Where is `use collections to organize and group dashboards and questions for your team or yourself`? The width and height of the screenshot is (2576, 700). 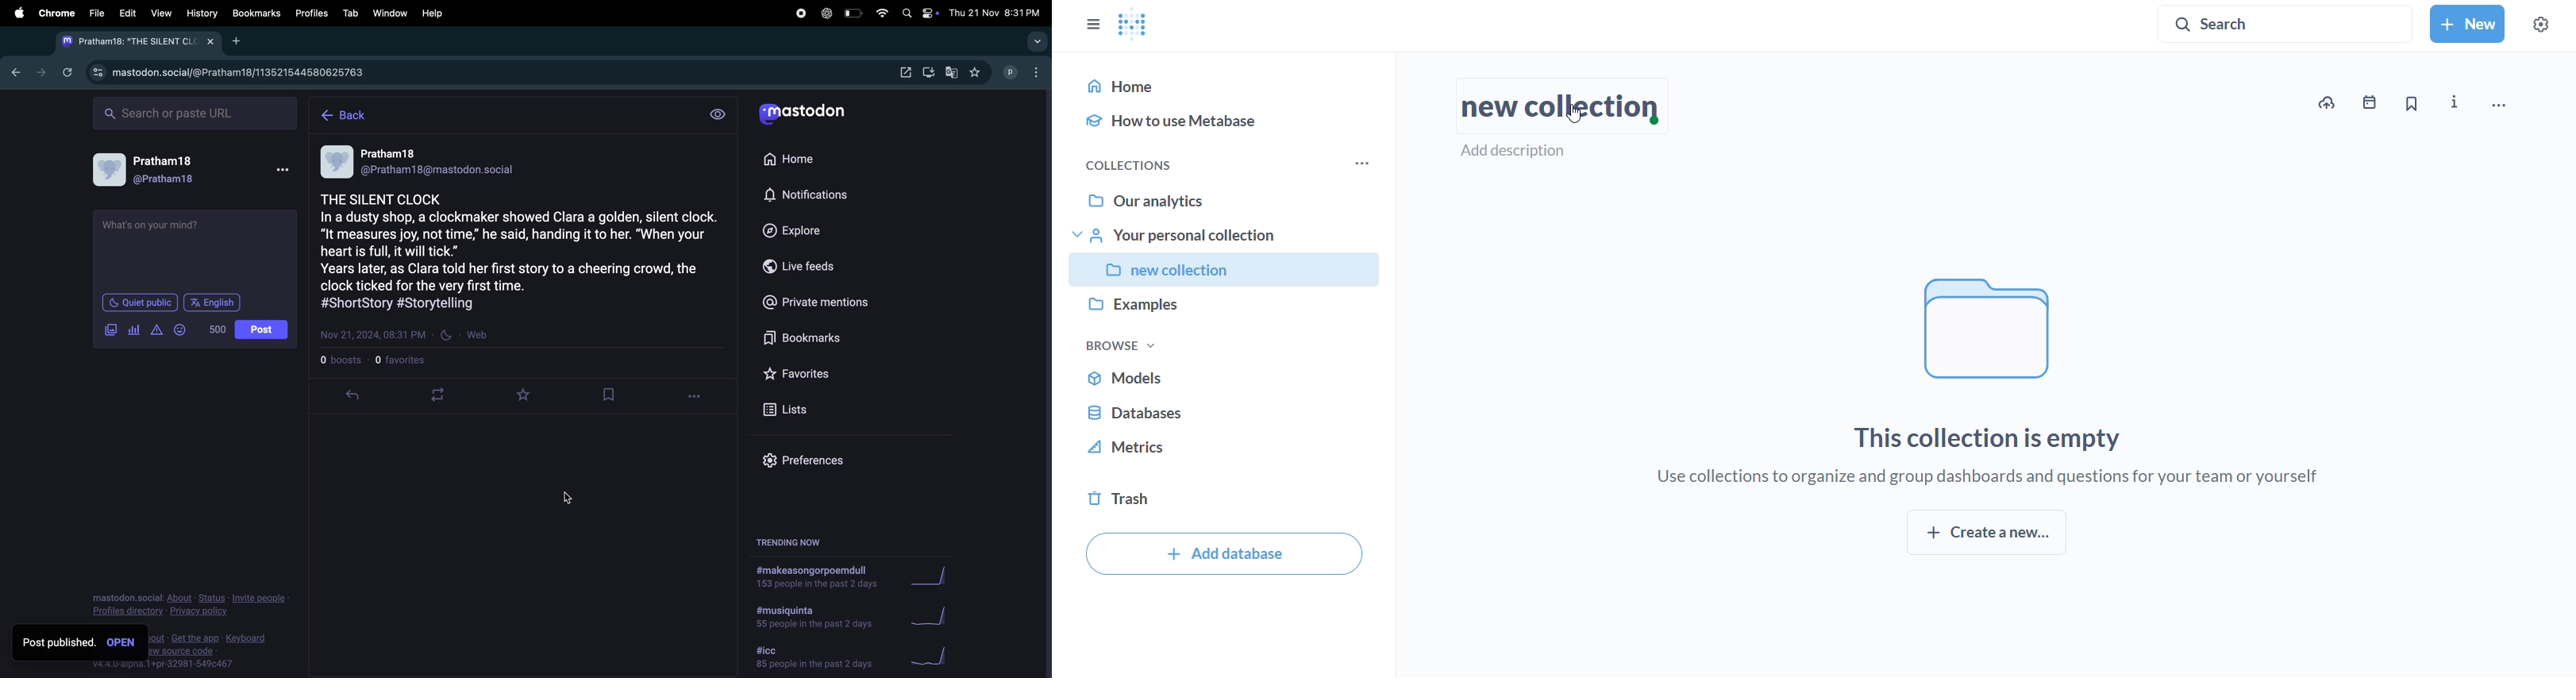
use collections to organize and group dashboards and questions for your team or yourself is located at coordinates (1991, 478).